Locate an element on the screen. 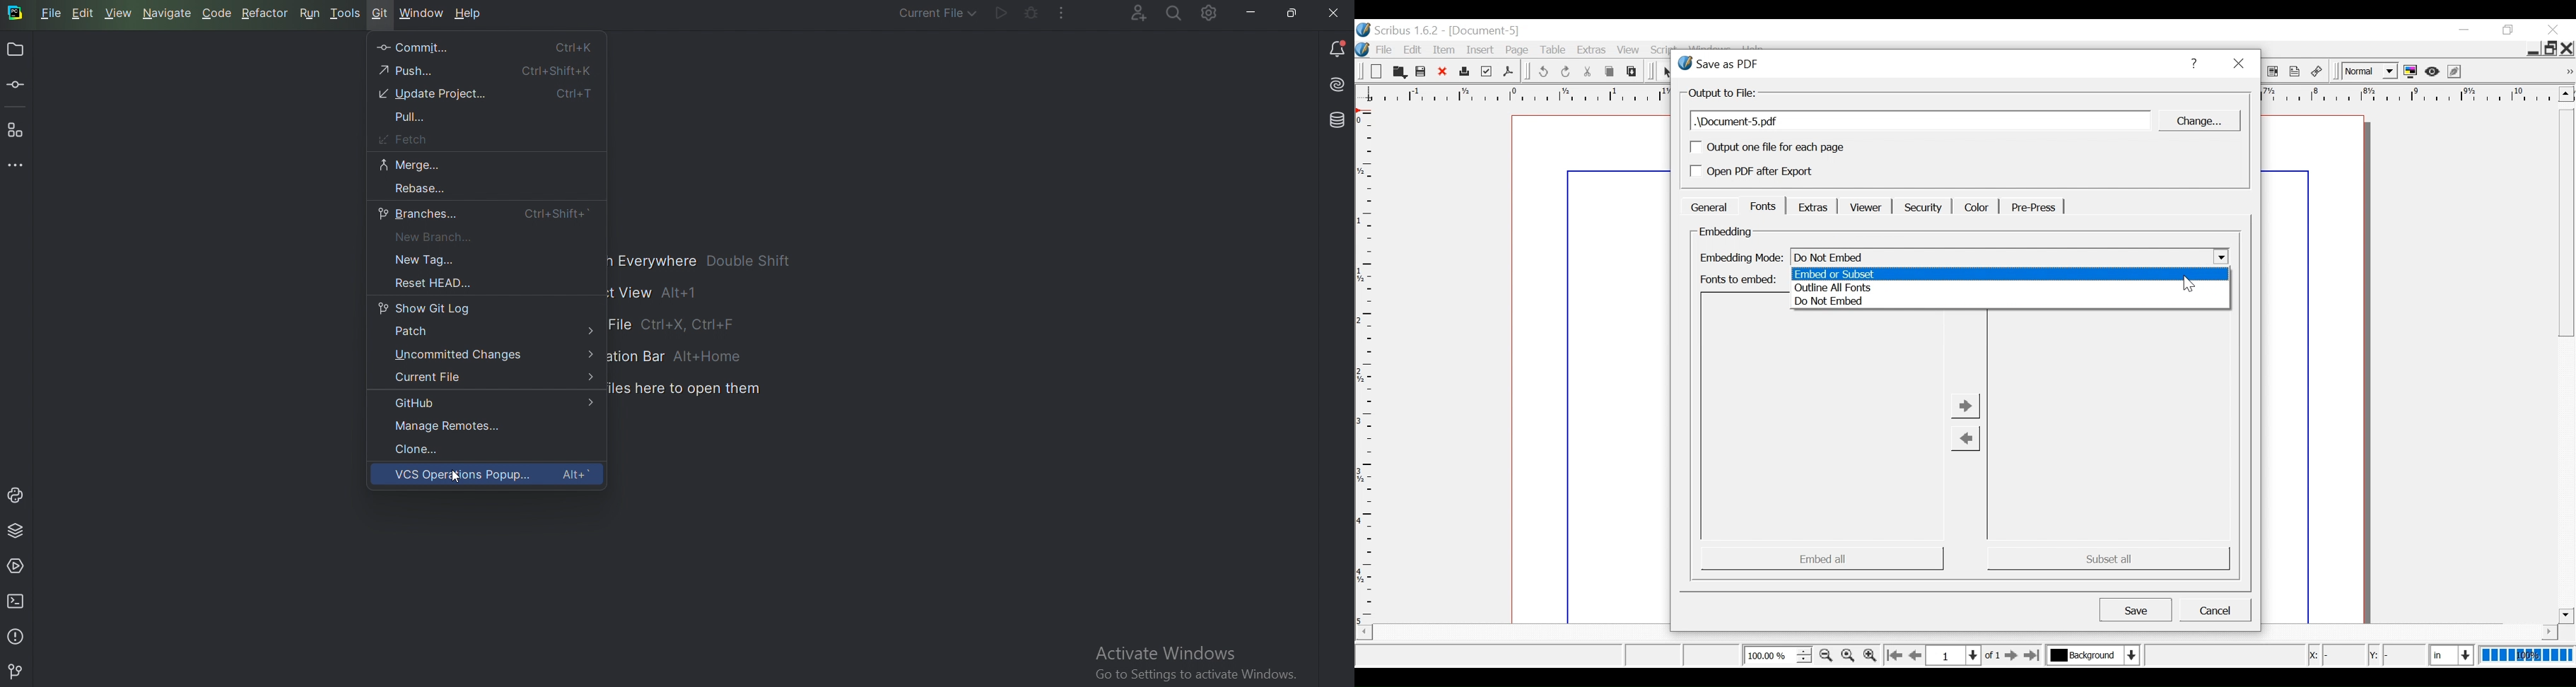 This screenshot has width=2576, height=700. Minimize is located at coordinates (1246, 12).